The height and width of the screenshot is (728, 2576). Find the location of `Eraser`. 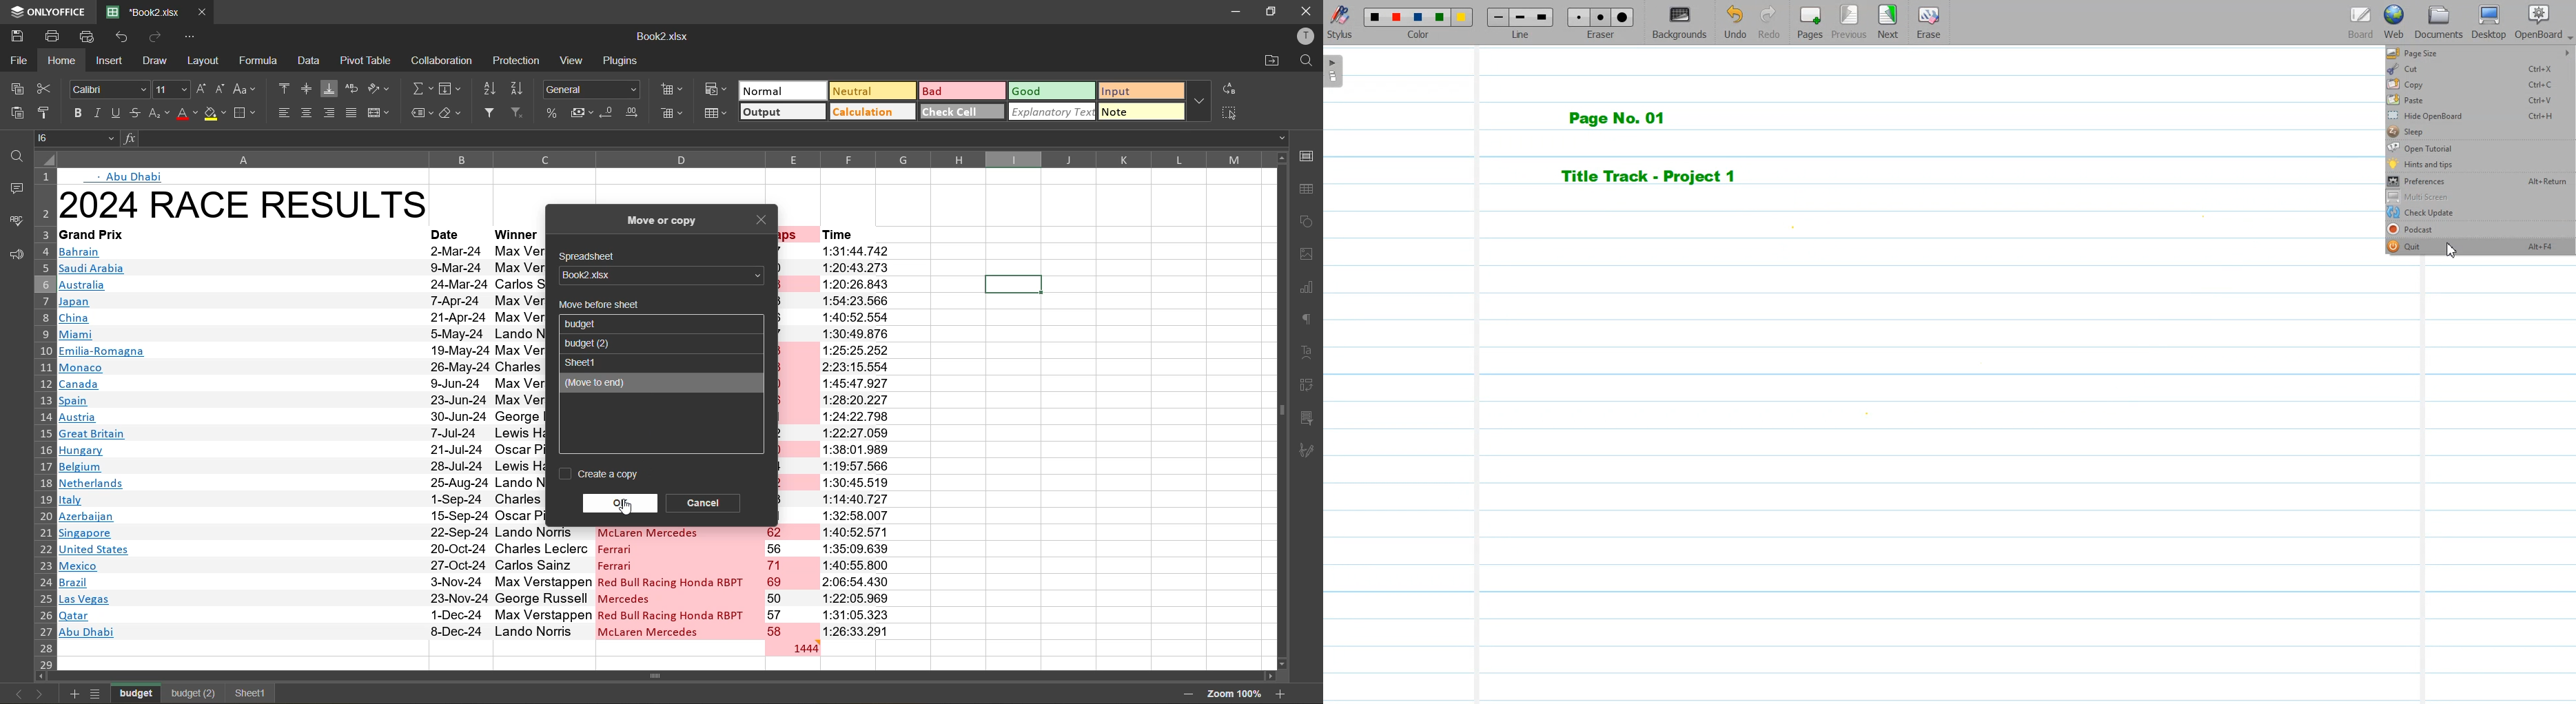

Eraser is located at coordinates (1601, 23).